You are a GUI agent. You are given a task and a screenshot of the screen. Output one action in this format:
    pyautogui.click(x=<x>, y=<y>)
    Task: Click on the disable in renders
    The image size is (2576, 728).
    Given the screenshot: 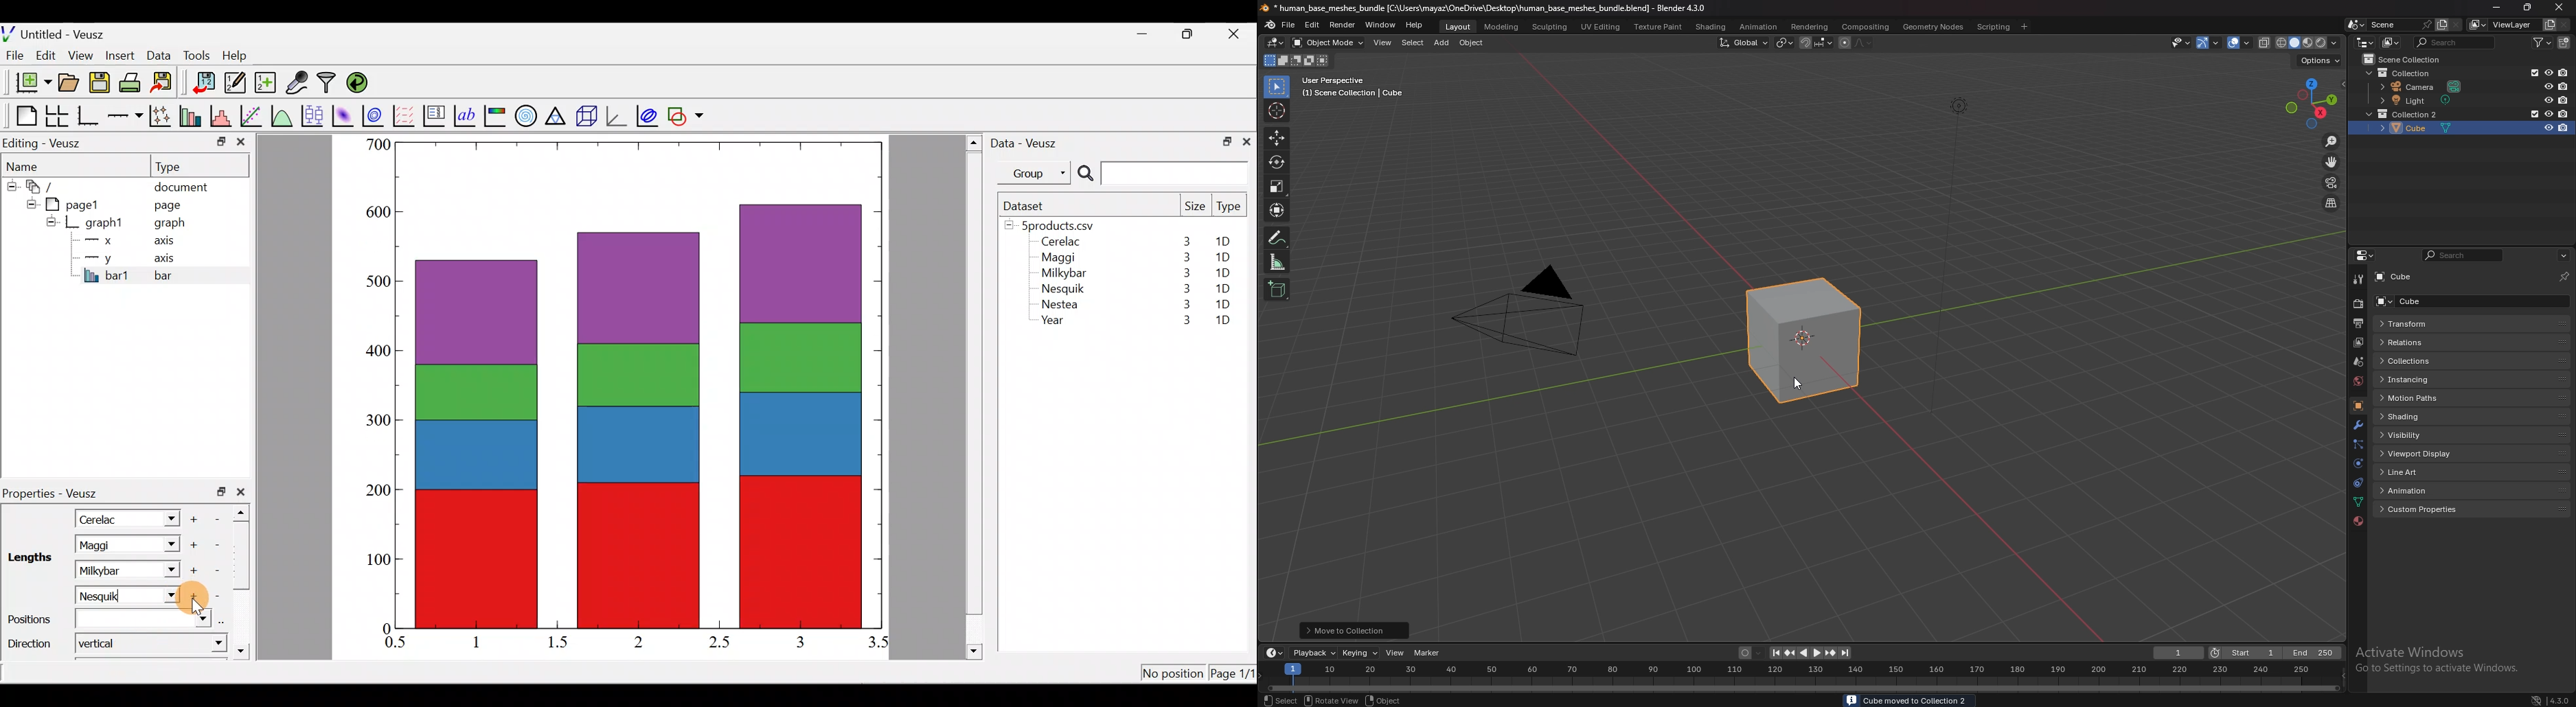 What is the action you would take?
    pyautogui.click(x=2564, y=128)
    